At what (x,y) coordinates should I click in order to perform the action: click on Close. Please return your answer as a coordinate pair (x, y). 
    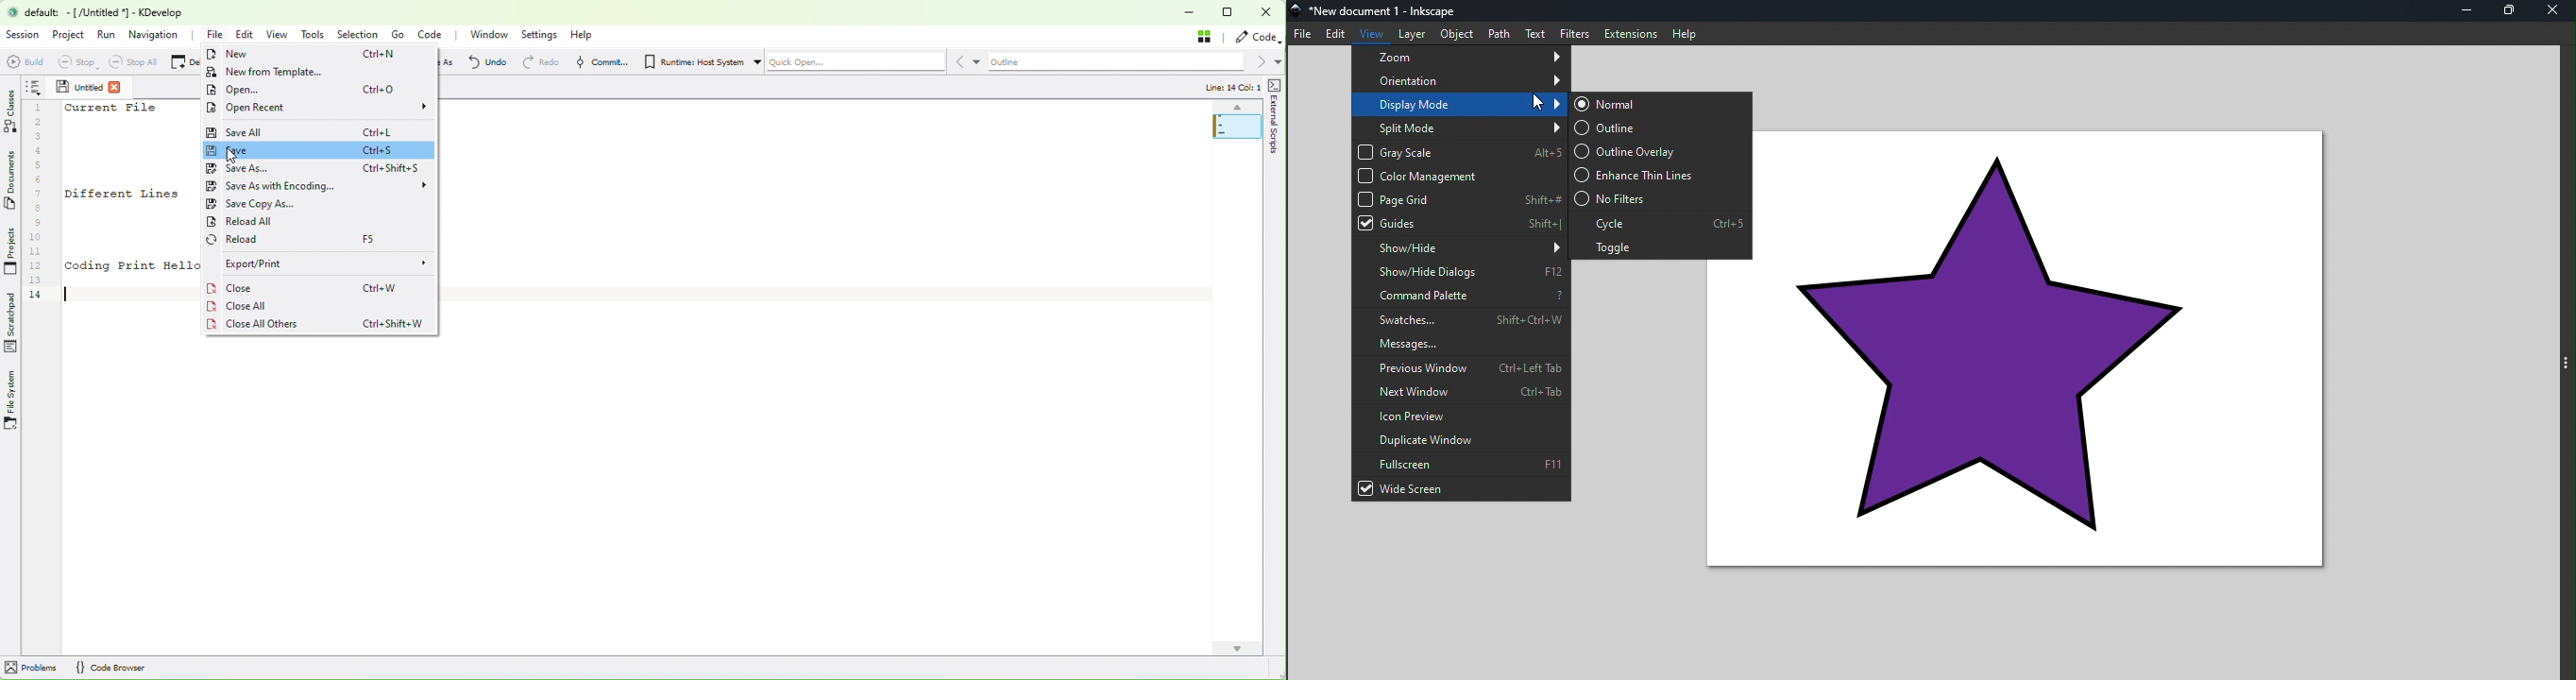
    Looking at the image, I should click on (2553, 11).